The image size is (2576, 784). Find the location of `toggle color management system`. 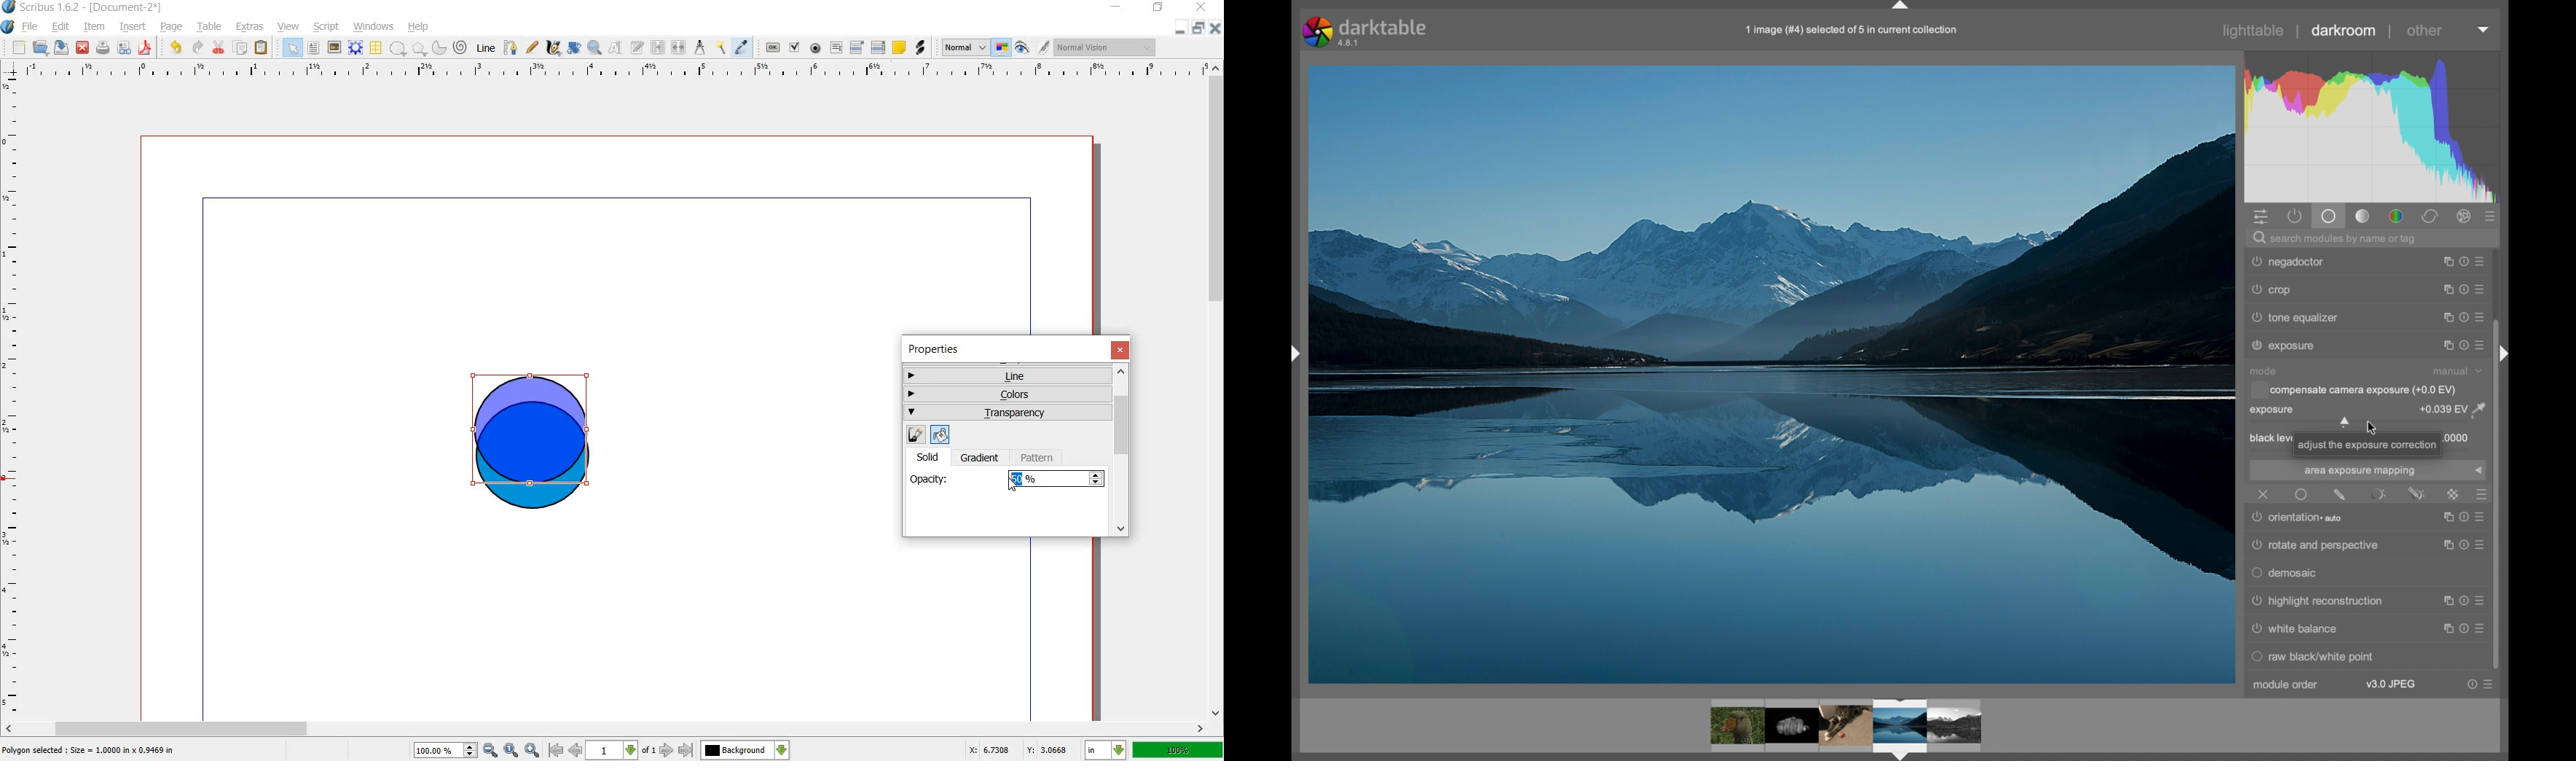

toggle color management system is located at coordinates (1001, 47).